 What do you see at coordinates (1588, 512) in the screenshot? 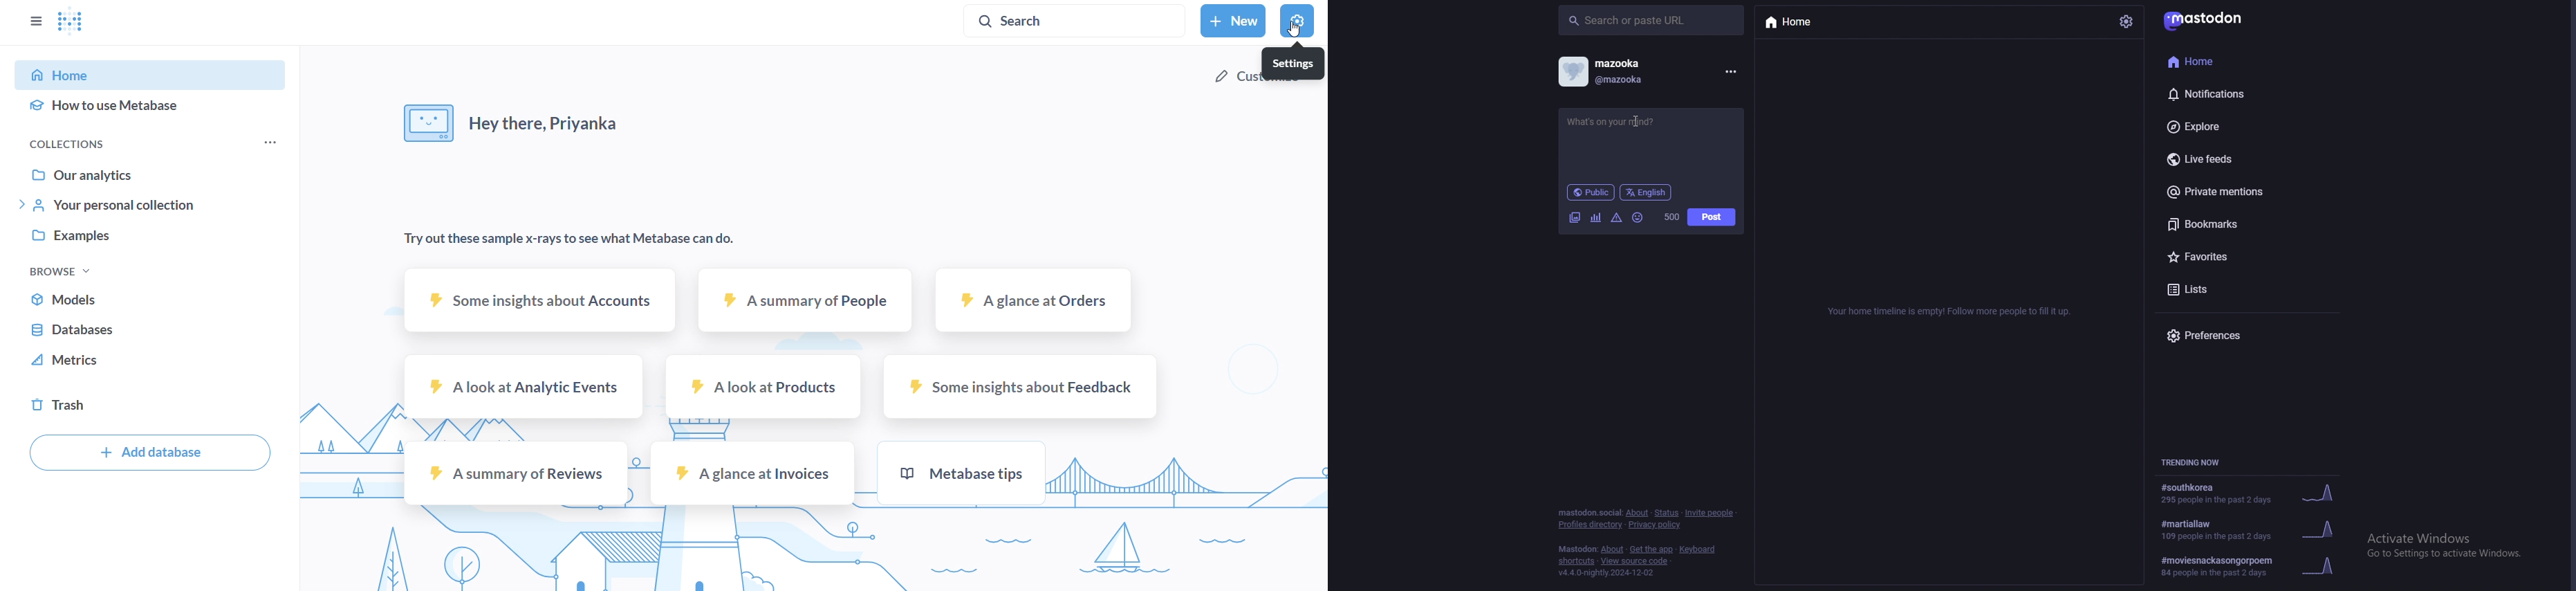
I see `mastodon social` at bounding box center [1588, 512].